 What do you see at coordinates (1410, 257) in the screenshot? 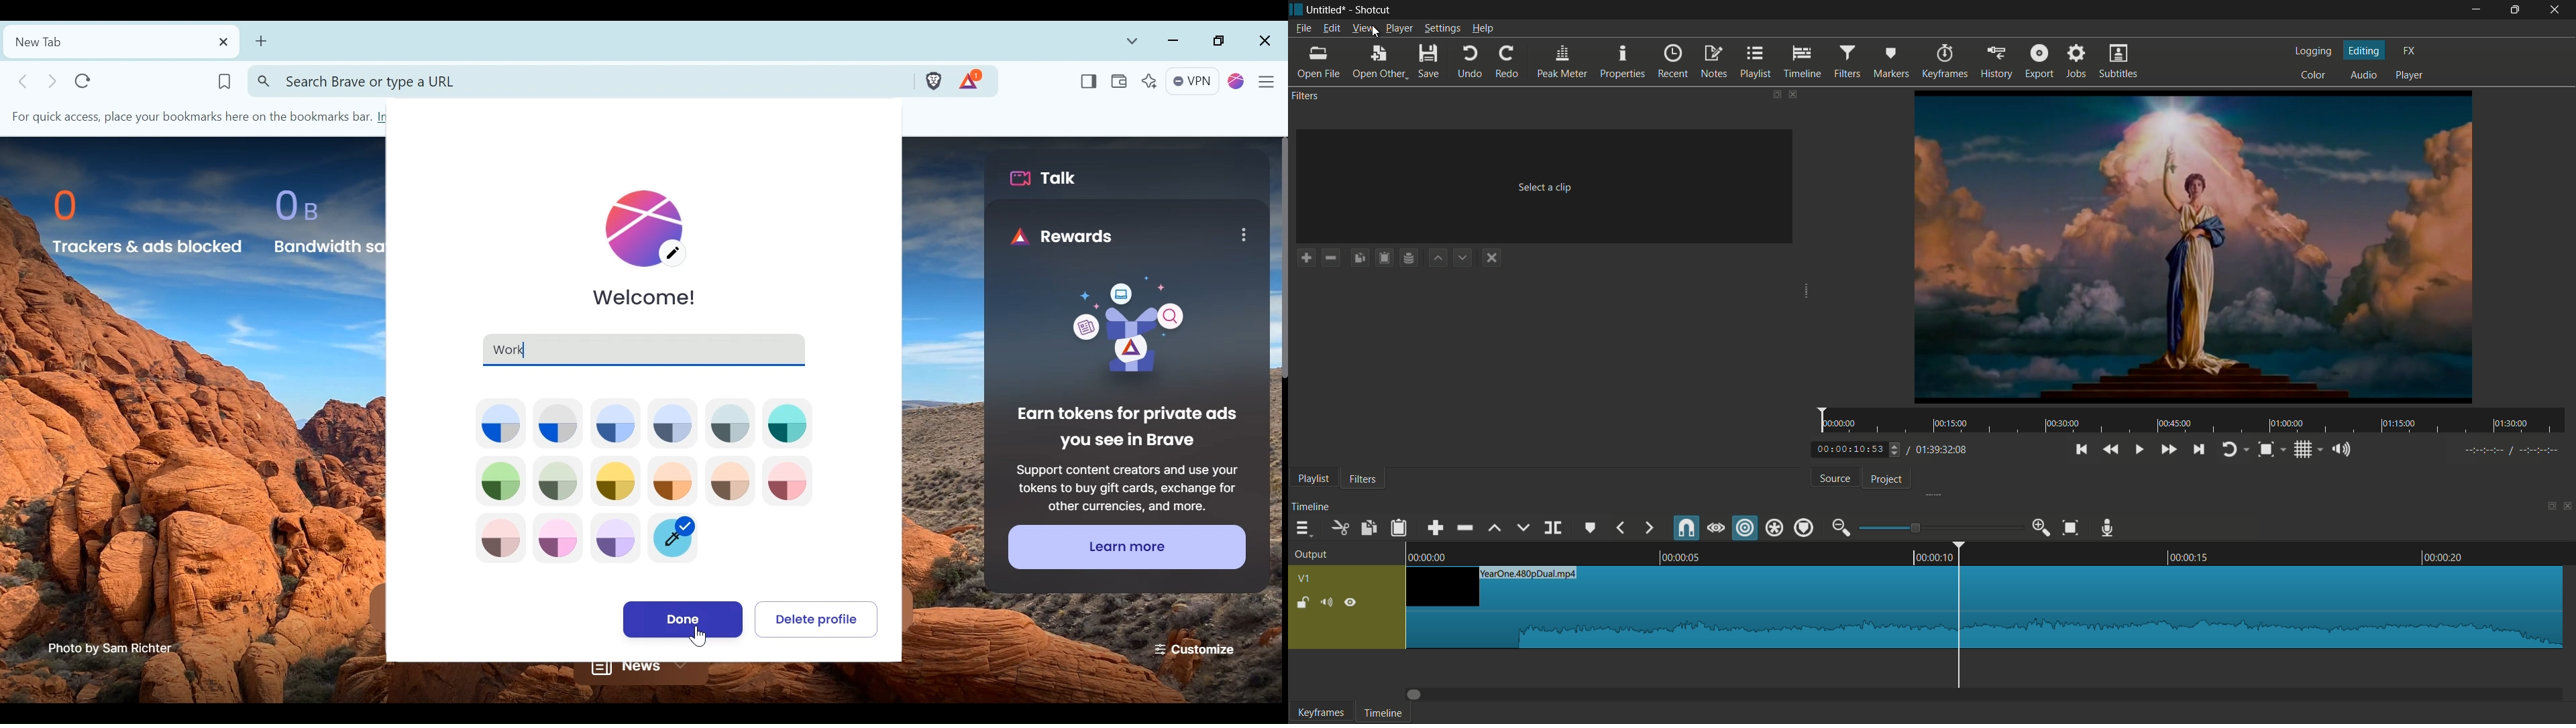
I see `save filter set` at bounding box center [1410, 257].